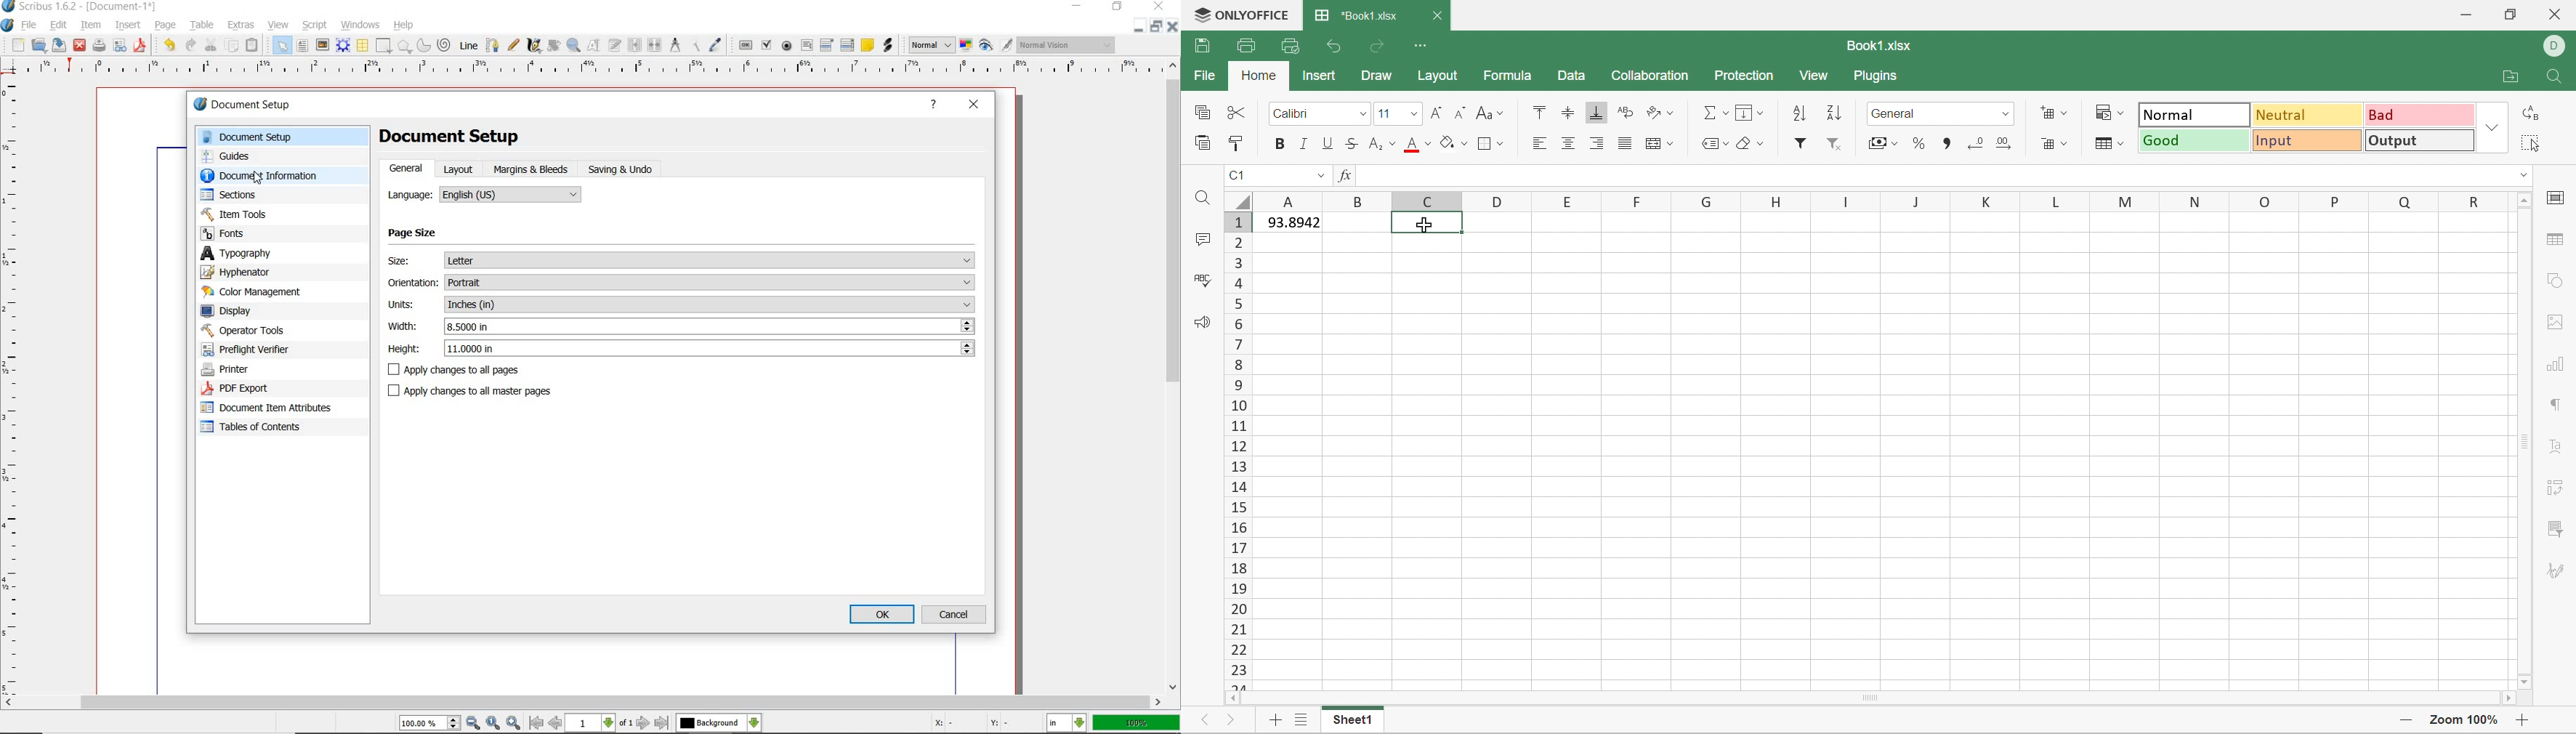  What do you see at coordinates (120, 46) in the screenshot?
I see `preflight verifier` at bounding box center [120, 46].